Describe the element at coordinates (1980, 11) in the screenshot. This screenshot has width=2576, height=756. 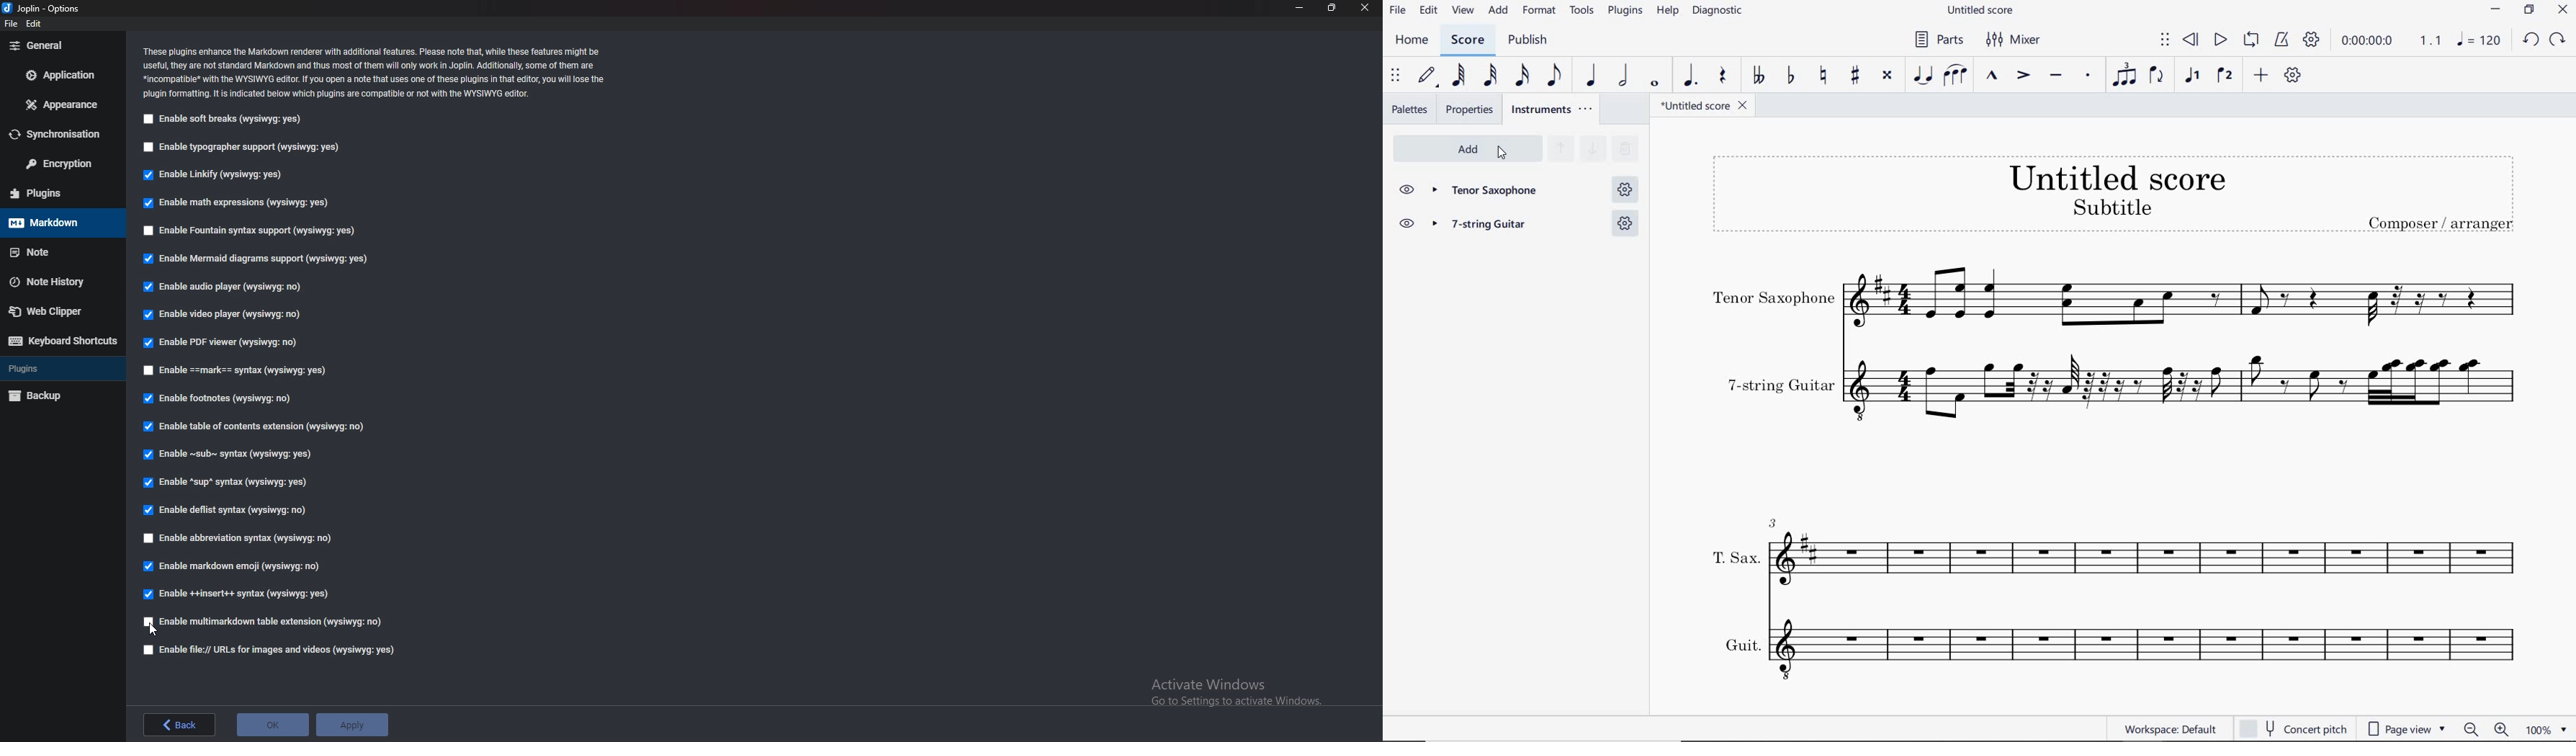
I see `FILE NAME` at that location.